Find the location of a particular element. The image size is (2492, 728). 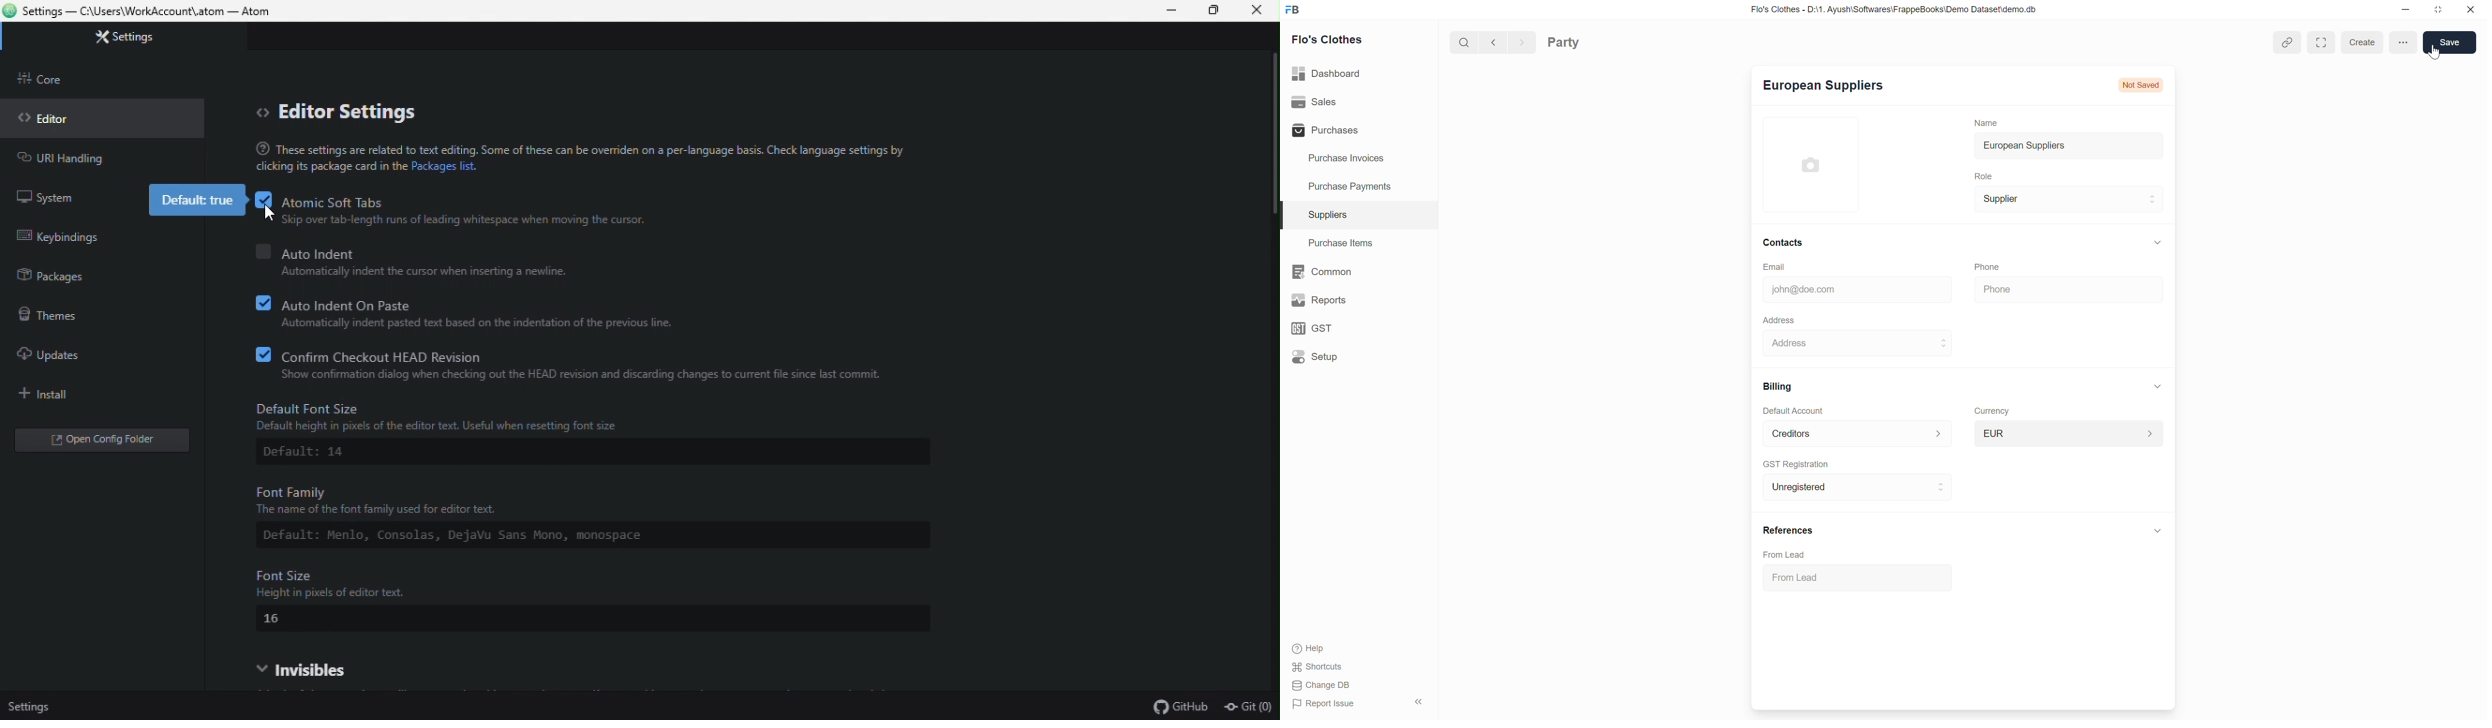

FB is located at coordinates (1293, 9).